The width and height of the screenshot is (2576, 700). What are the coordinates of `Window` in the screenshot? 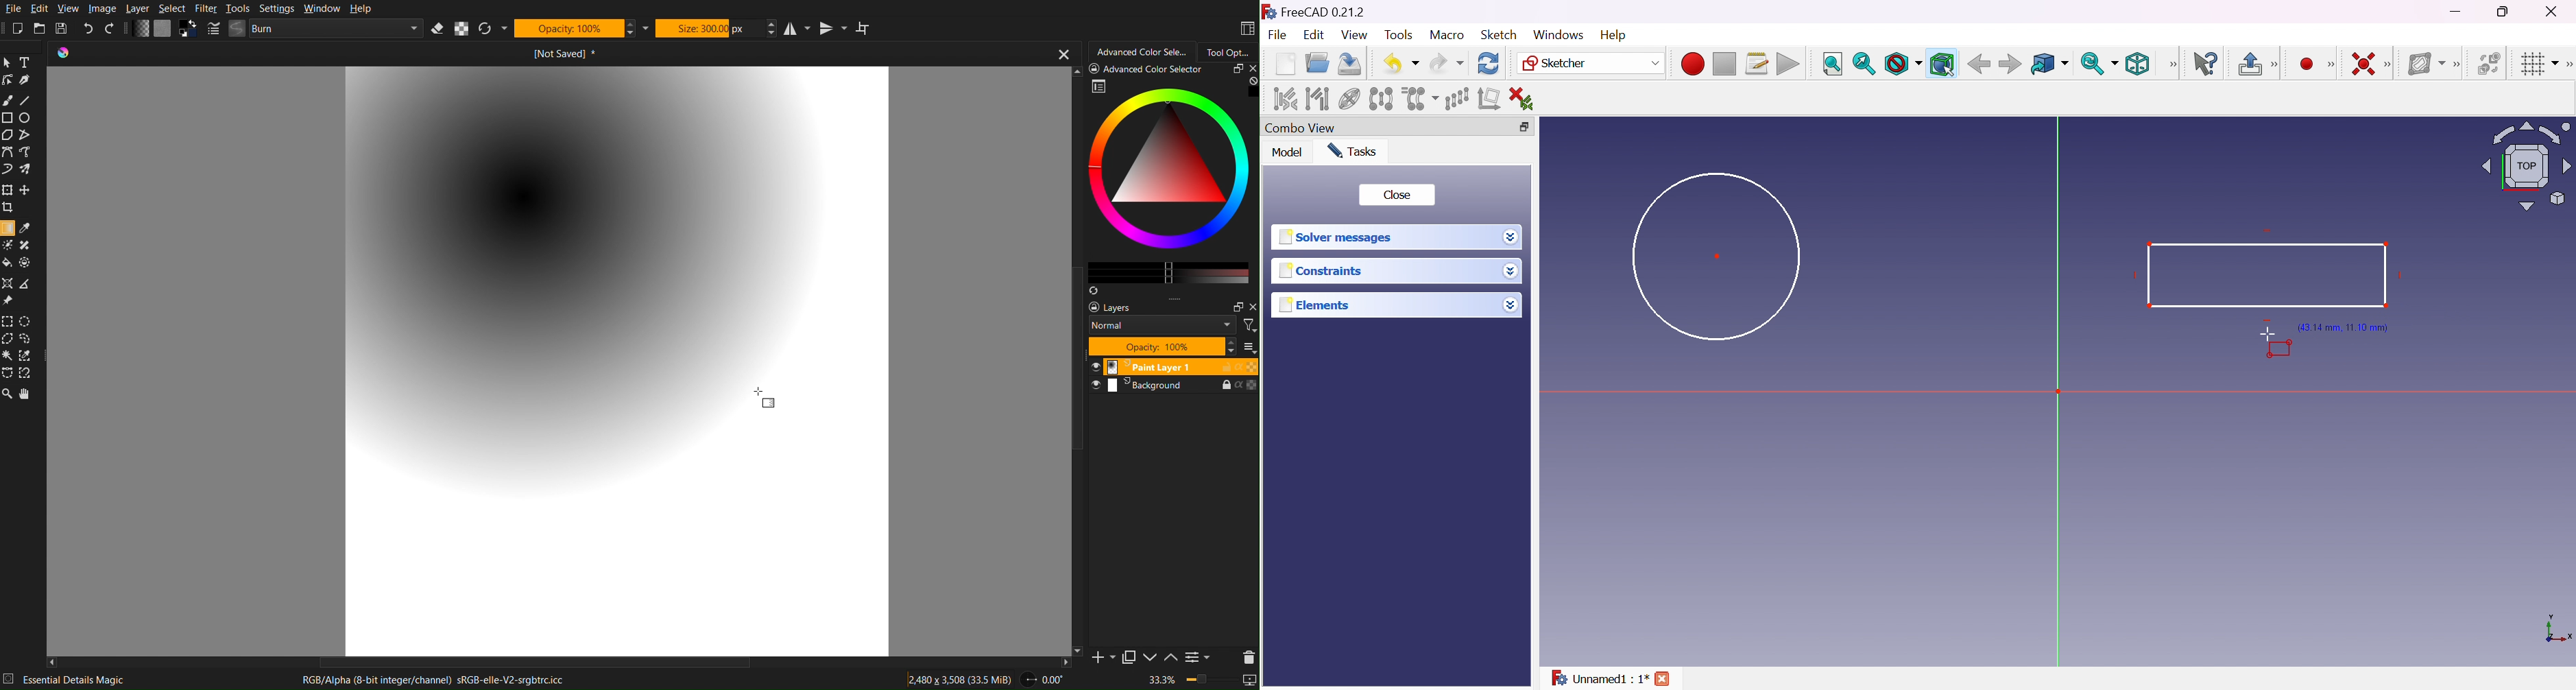 It's located at (320, 9).